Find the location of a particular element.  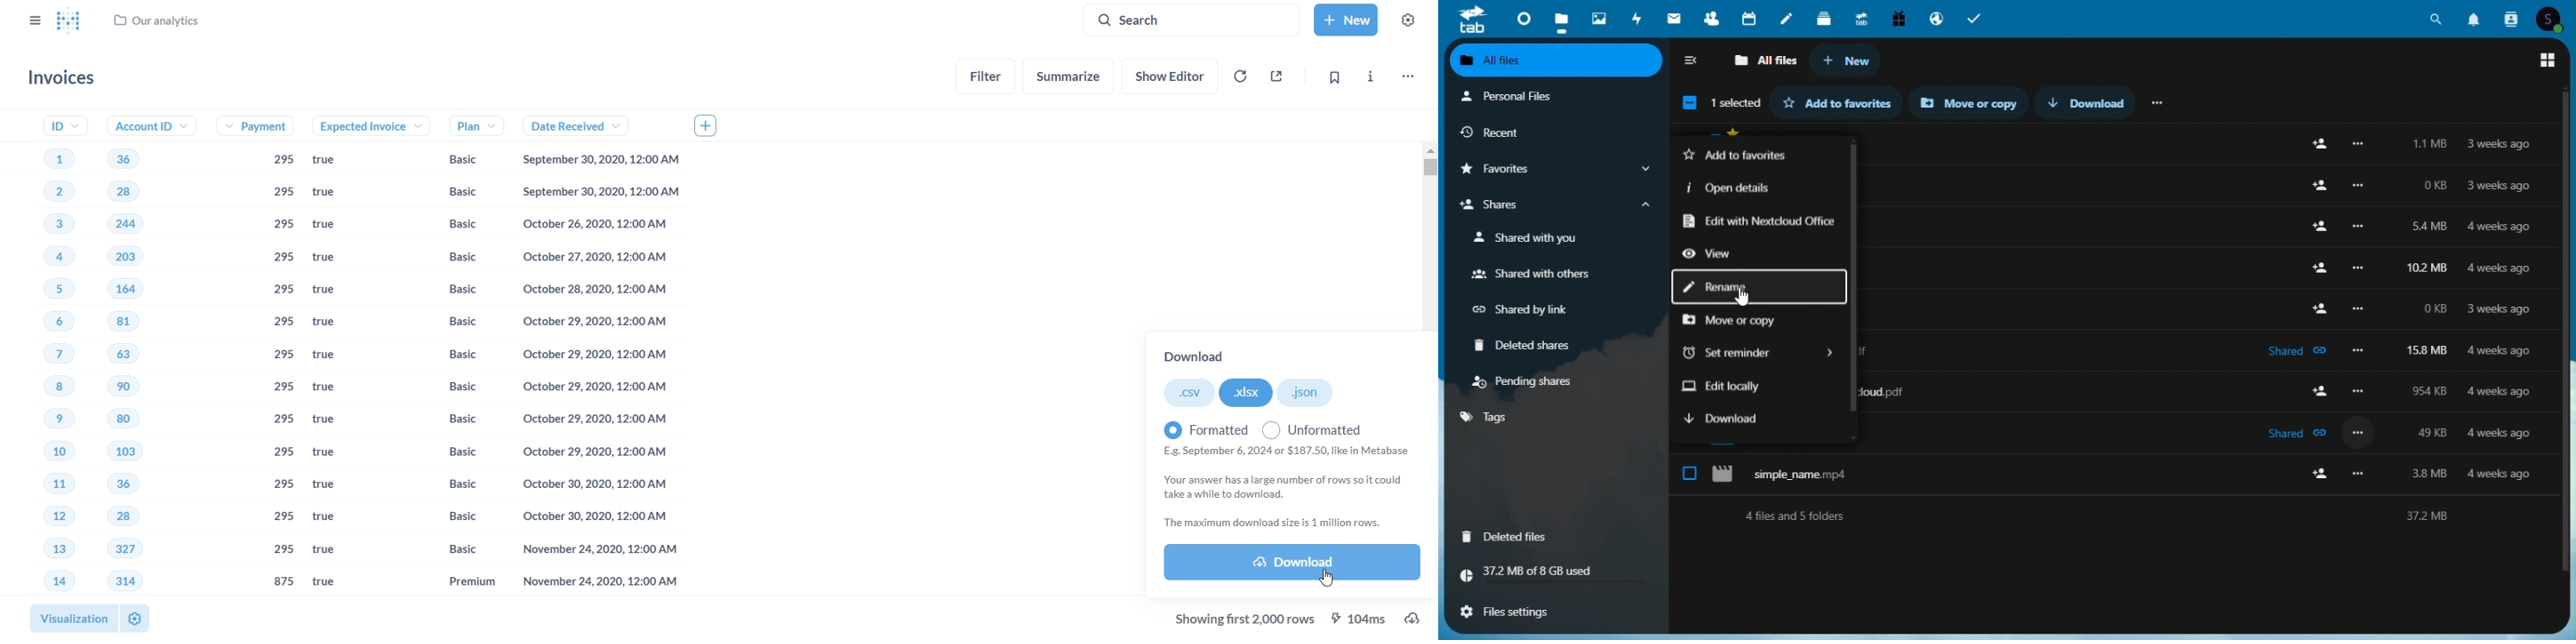

295 is located at coordinates (284, 451).